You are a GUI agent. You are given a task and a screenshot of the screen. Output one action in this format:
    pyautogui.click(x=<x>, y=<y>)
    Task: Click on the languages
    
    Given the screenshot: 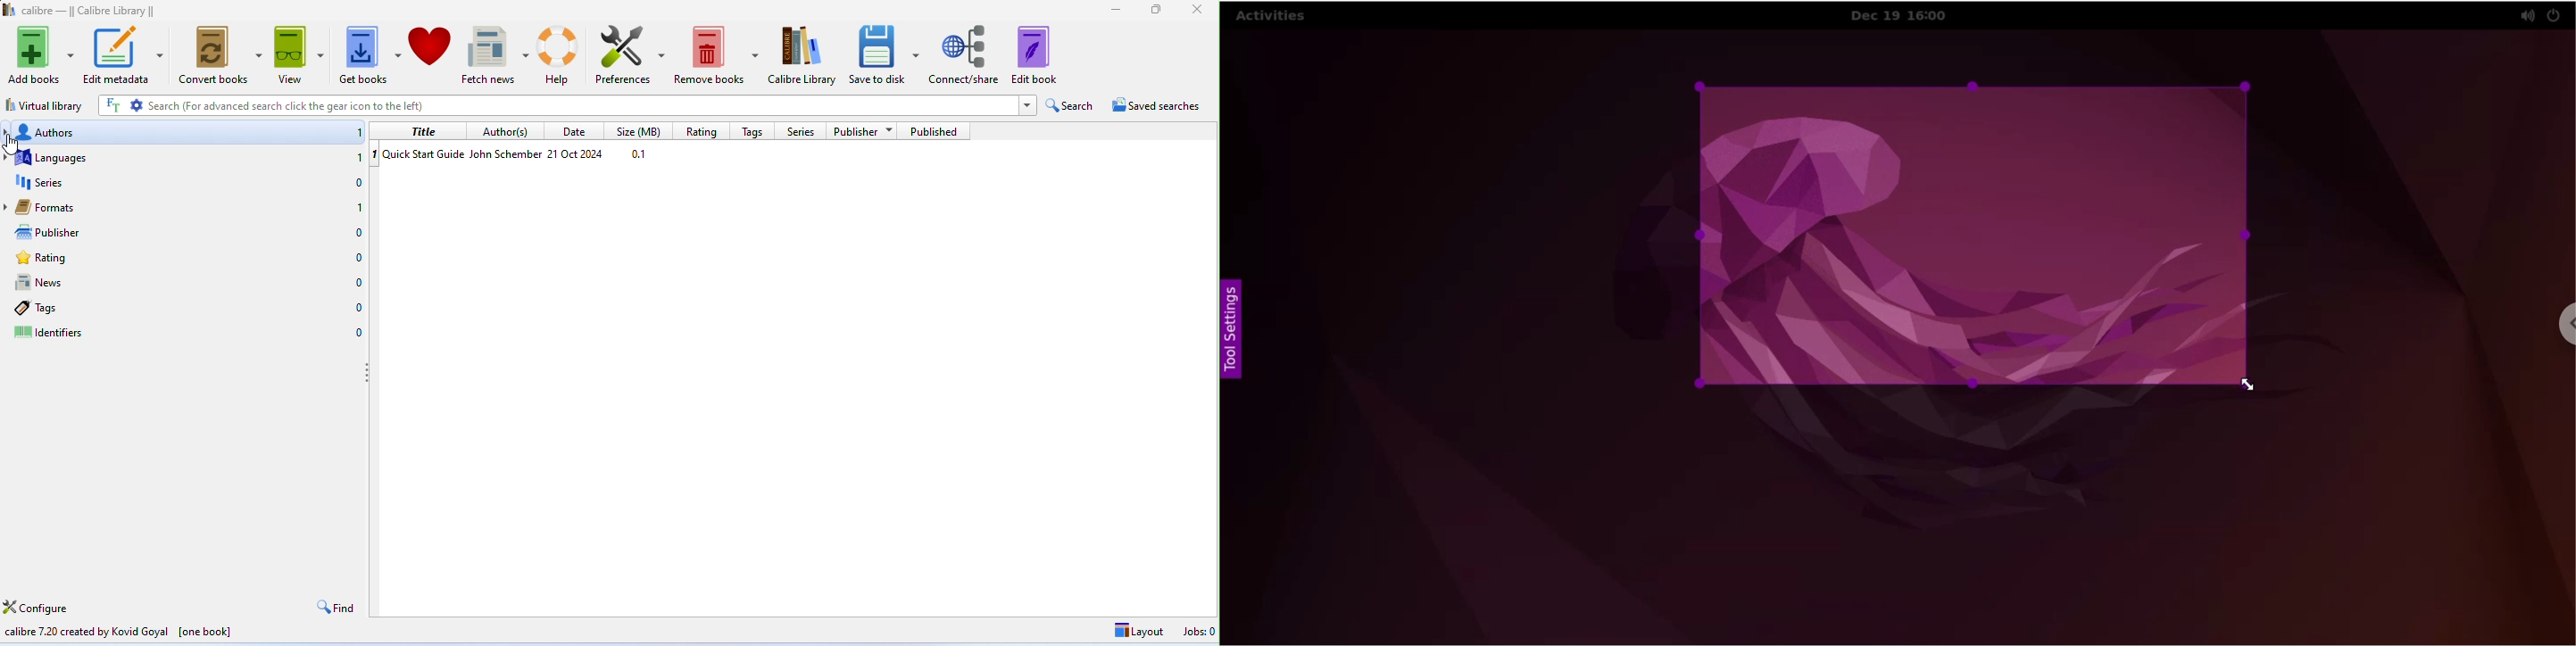 What is the action you would take?
    pyautogui.click(x=193, y=159)
    